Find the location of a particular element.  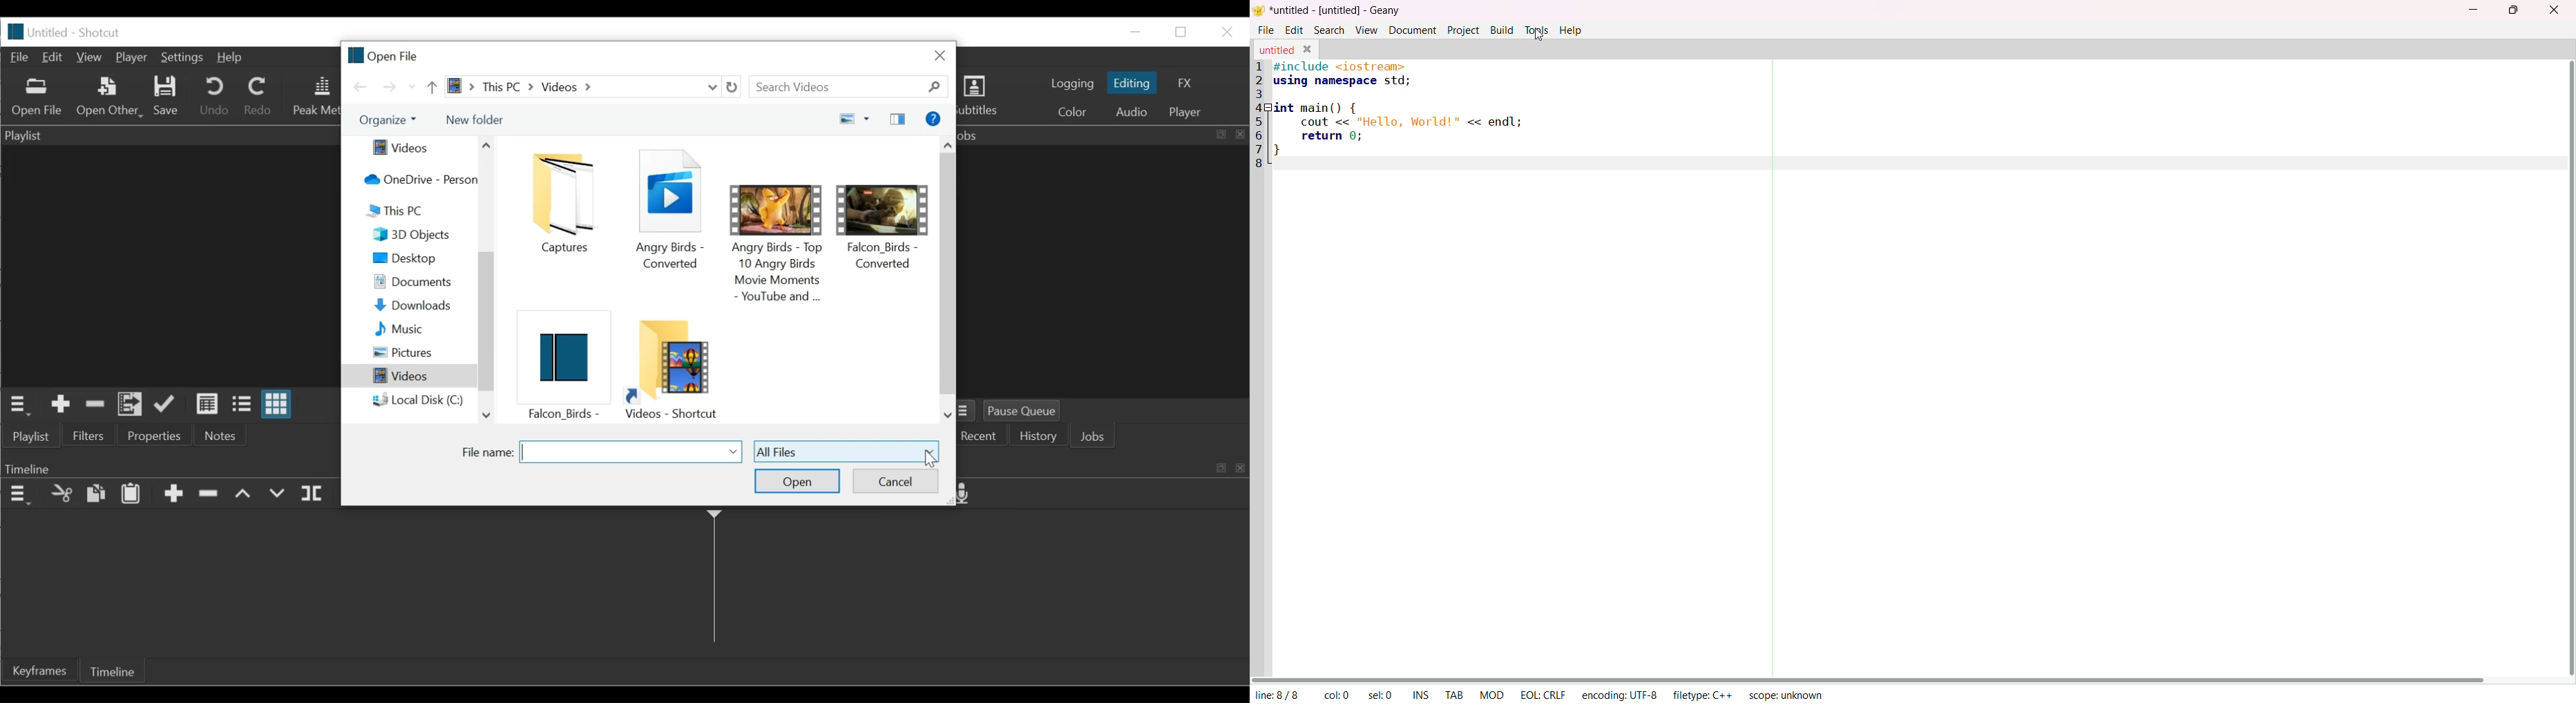

Organize is located at coordinates (386, 120).